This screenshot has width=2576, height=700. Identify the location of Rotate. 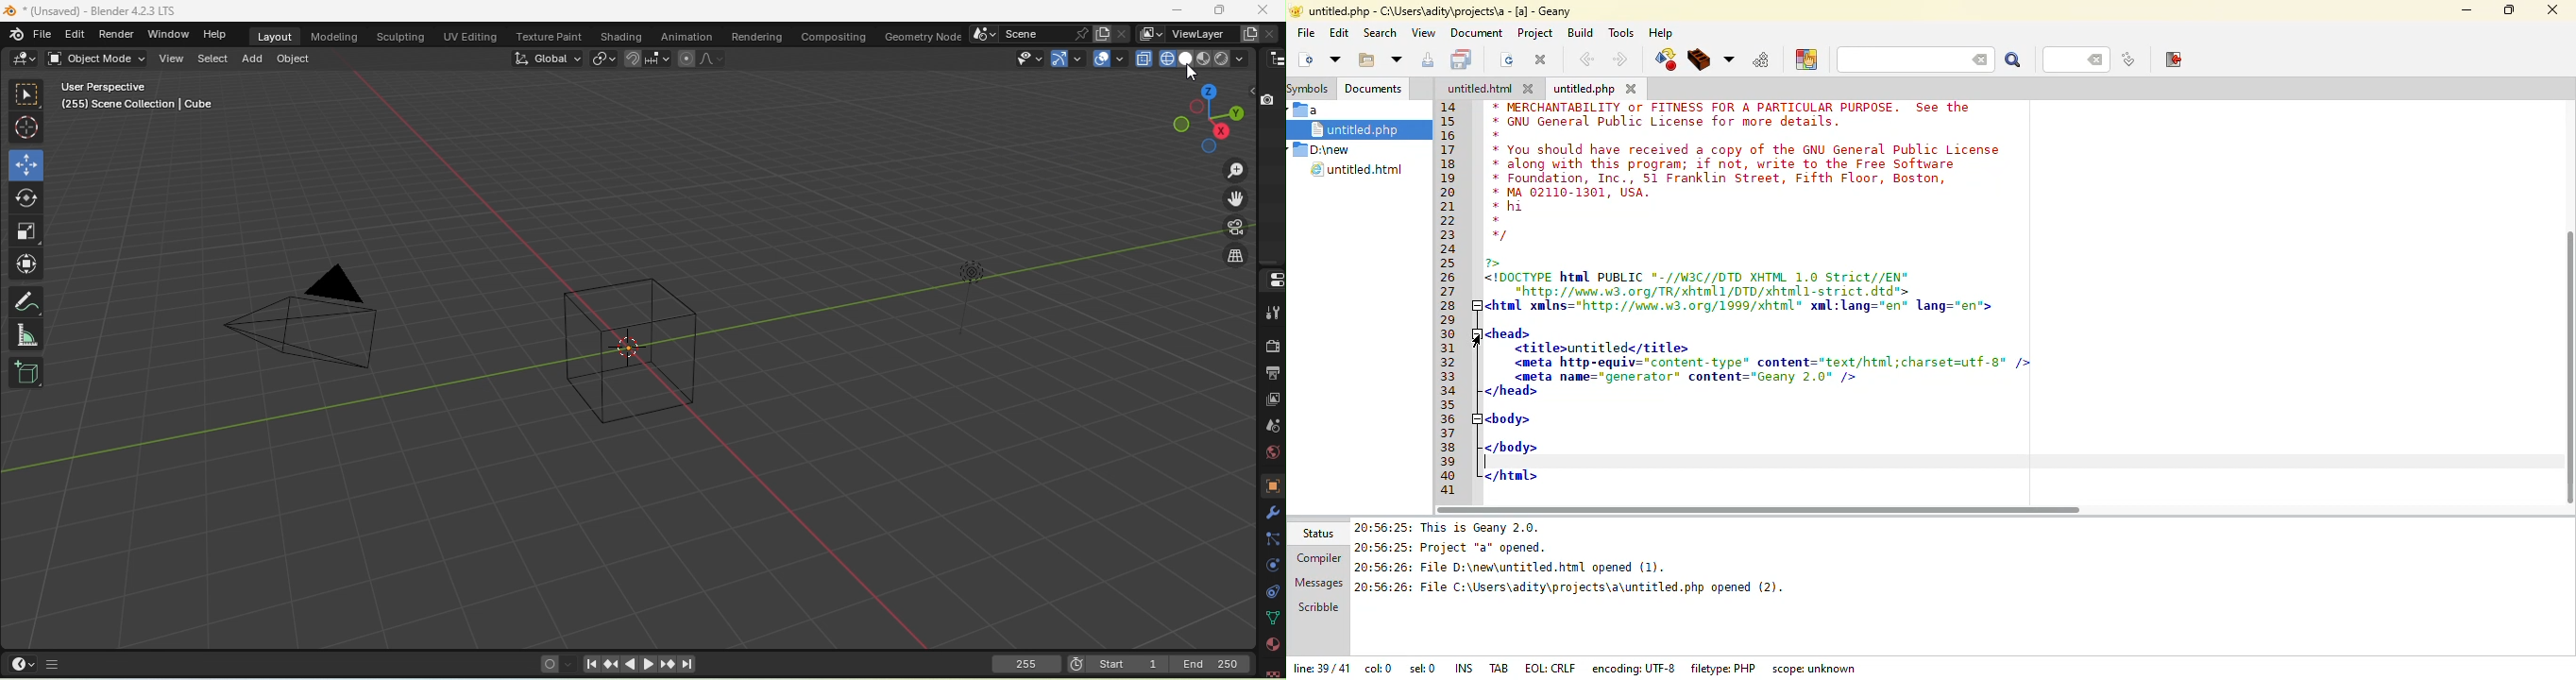
(26, 198).